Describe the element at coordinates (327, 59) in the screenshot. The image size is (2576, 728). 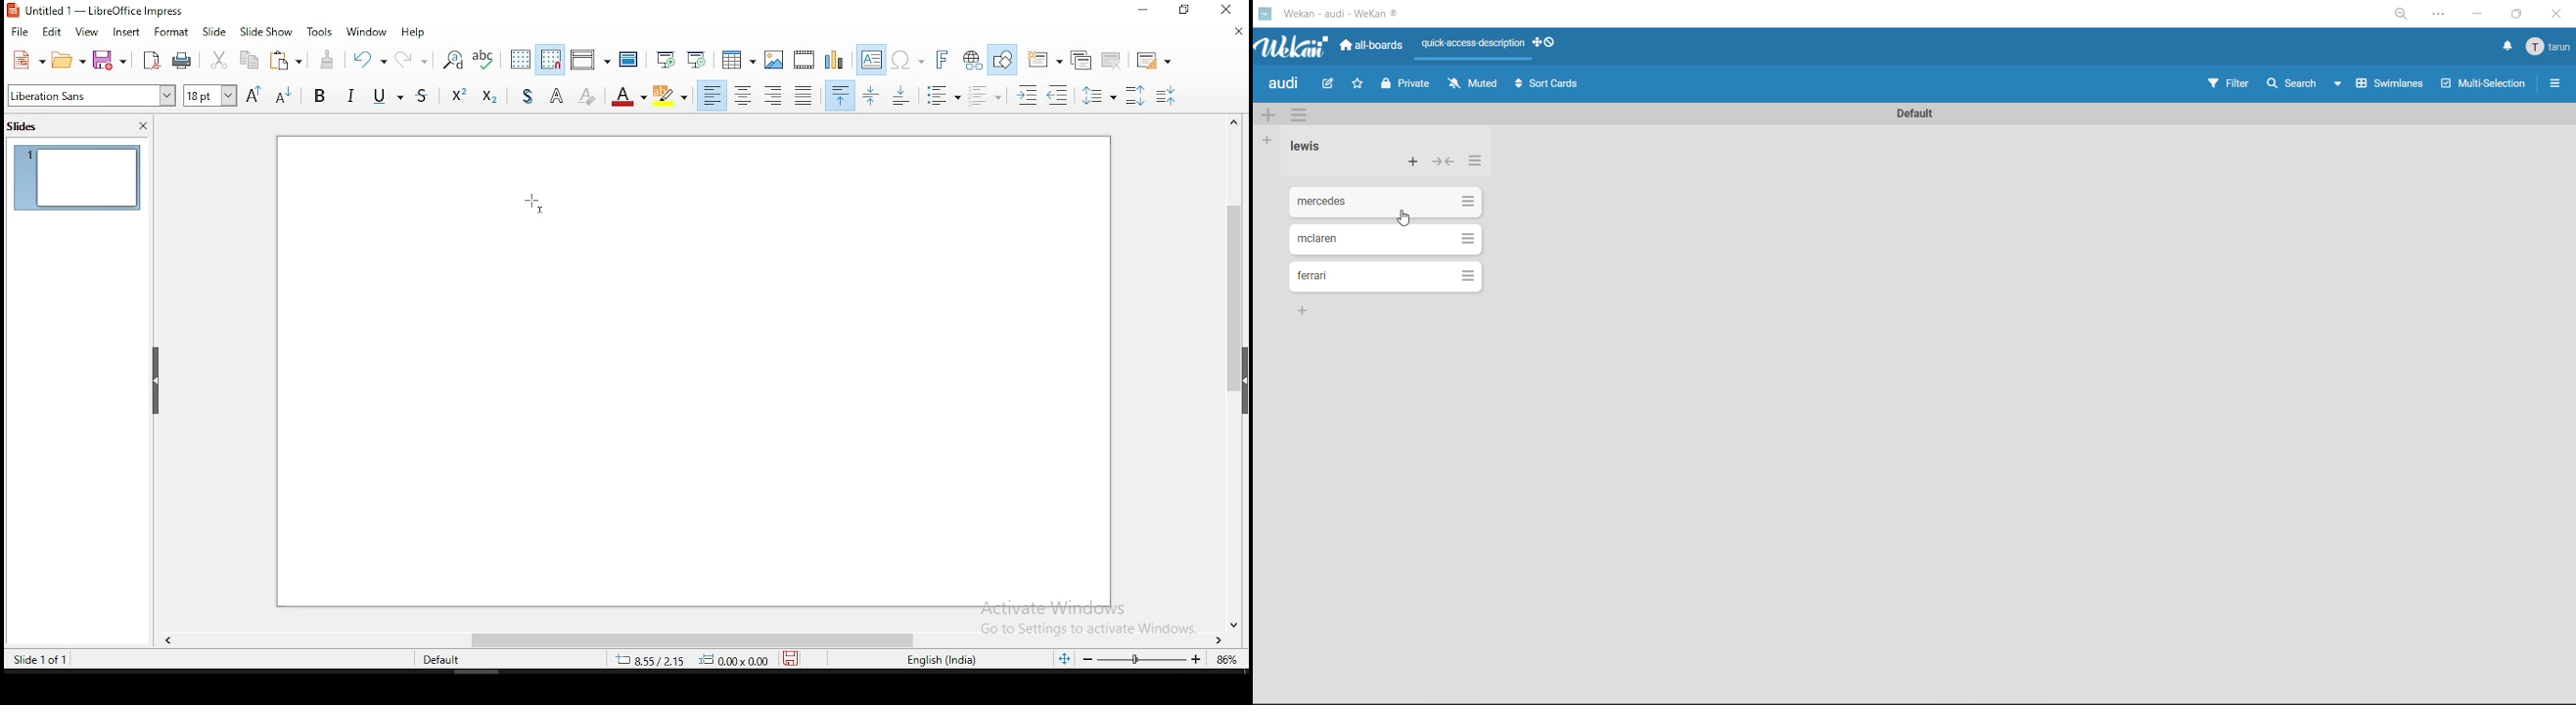
I see `clone formatting` at that location.